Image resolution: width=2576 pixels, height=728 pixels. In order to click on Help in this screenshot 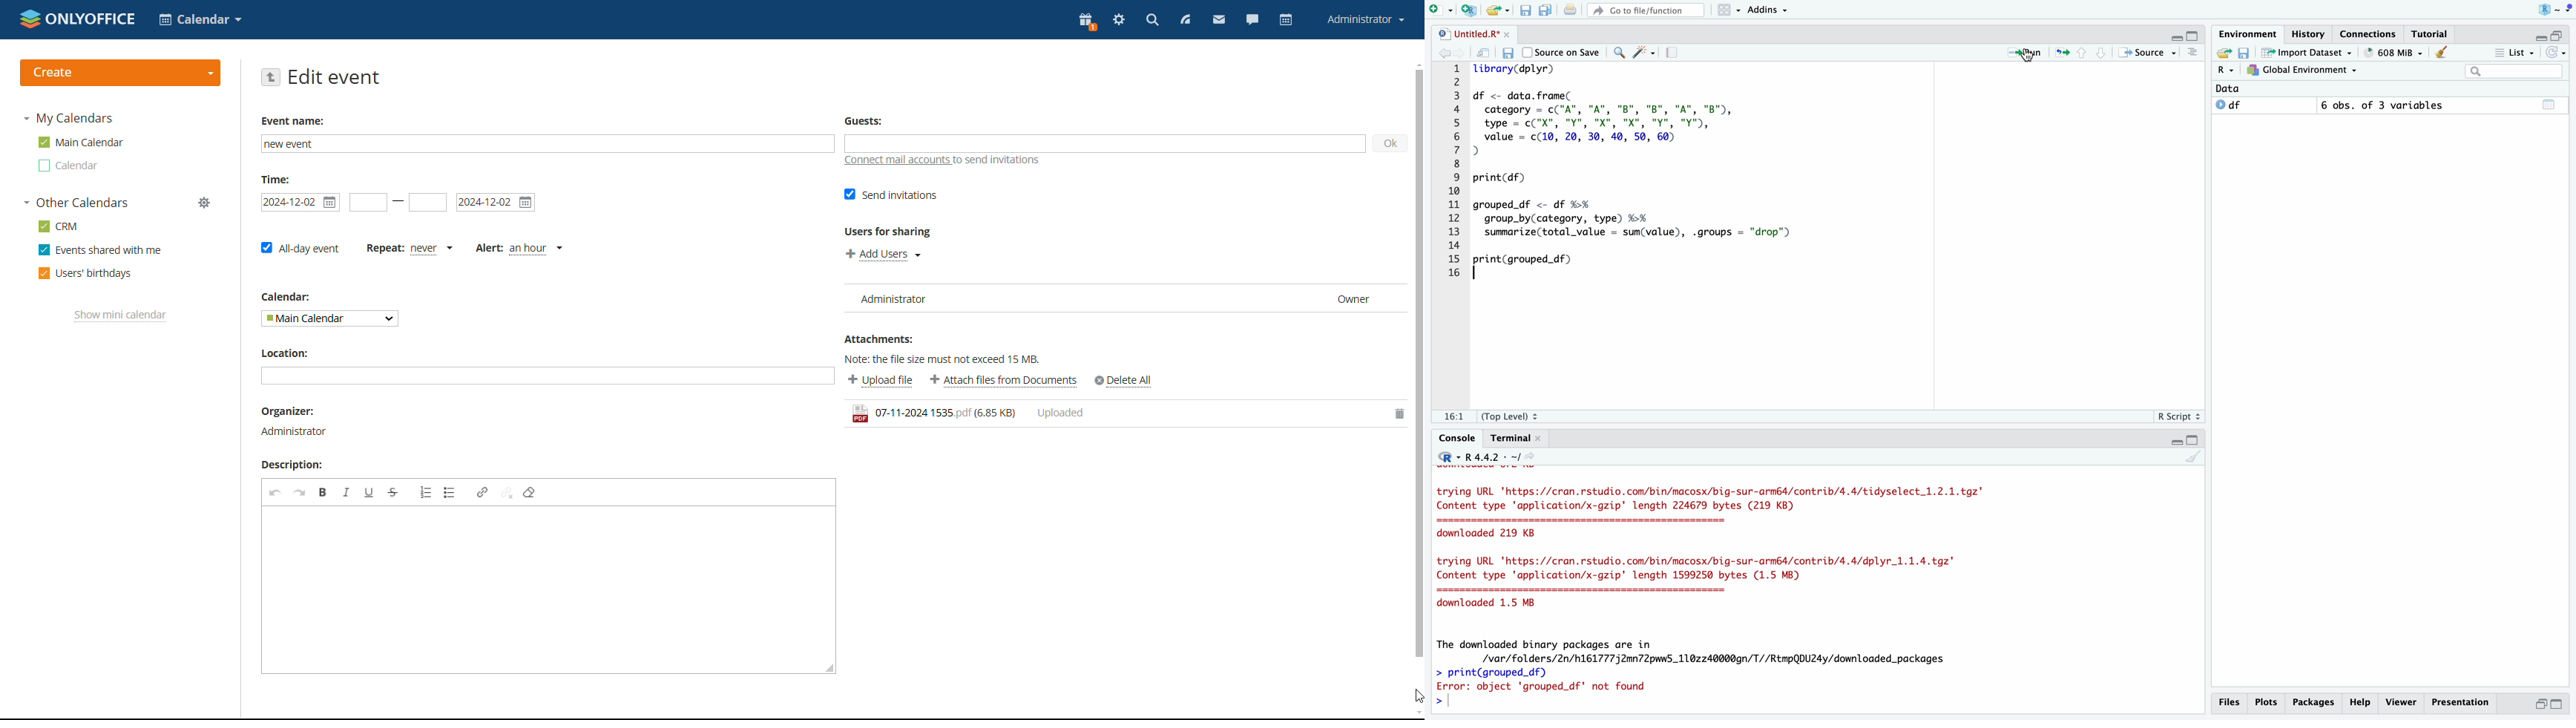, I will do `click(2361, 702)`.